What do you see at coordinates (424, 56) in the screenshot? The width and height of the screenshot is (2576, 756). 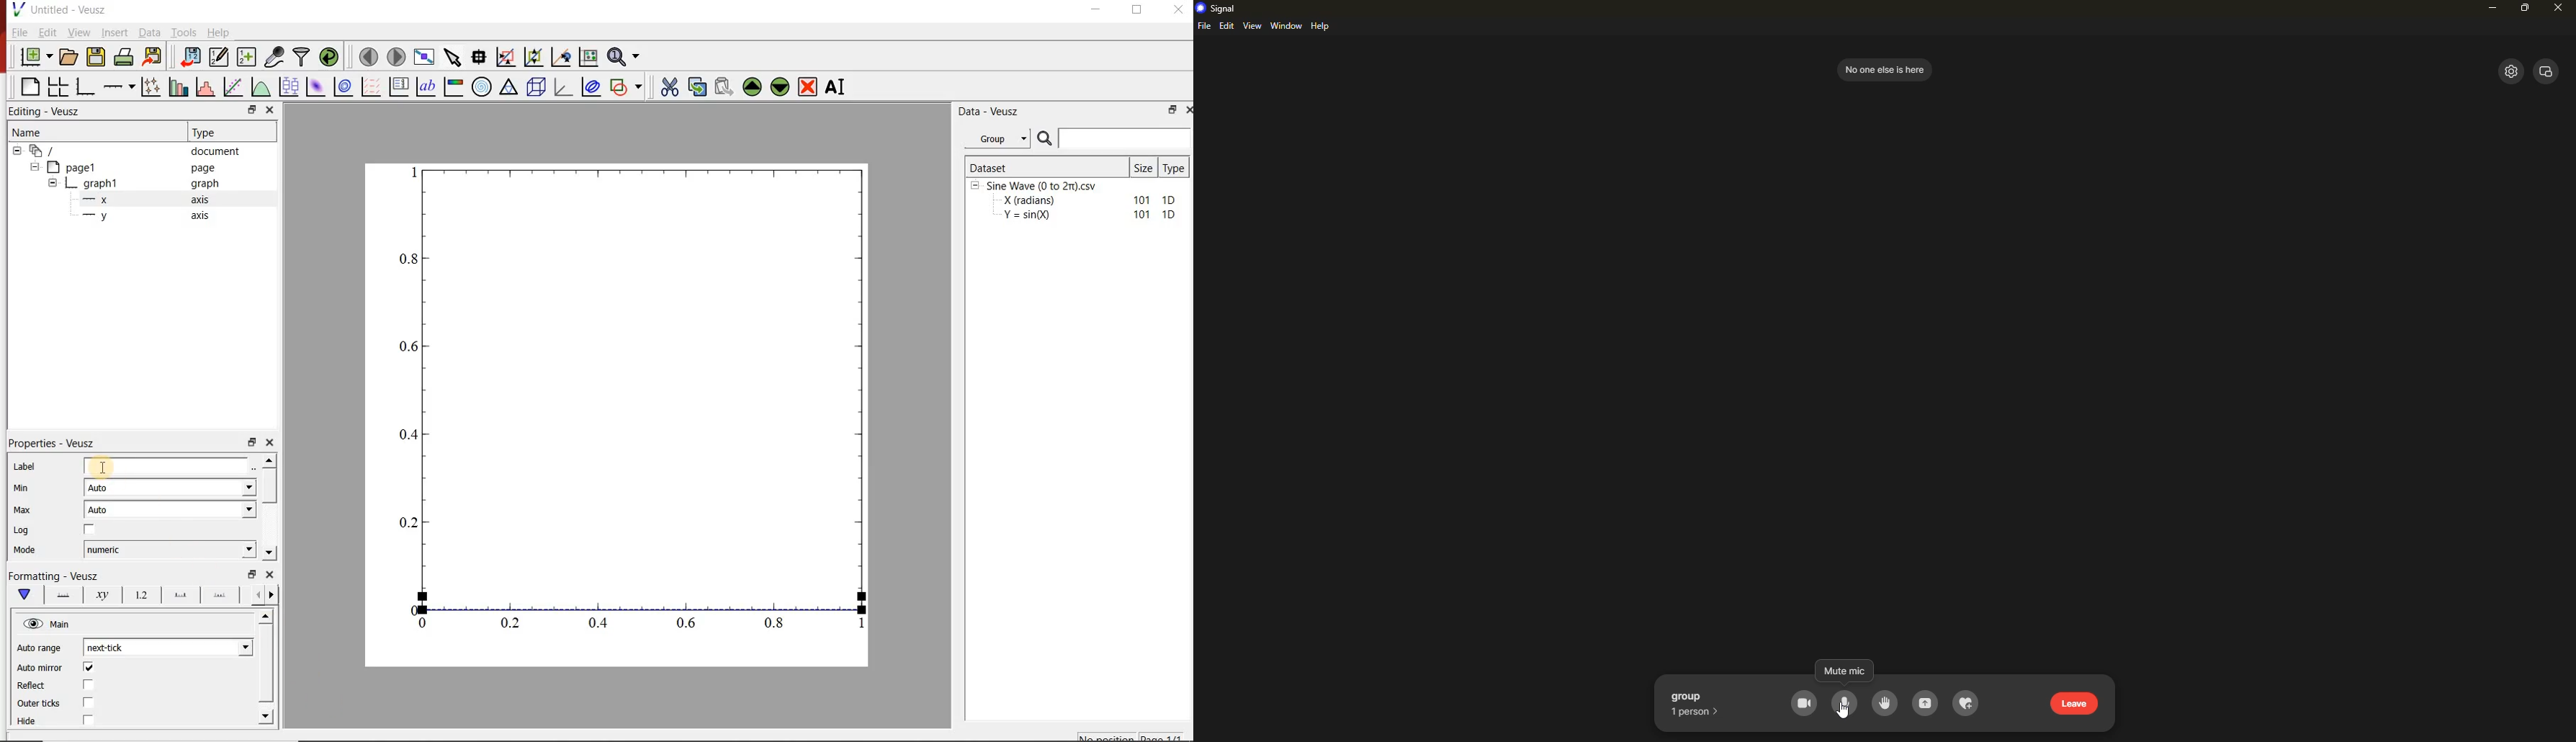 I see `view plot full screen` at bounding box center [424, 56].